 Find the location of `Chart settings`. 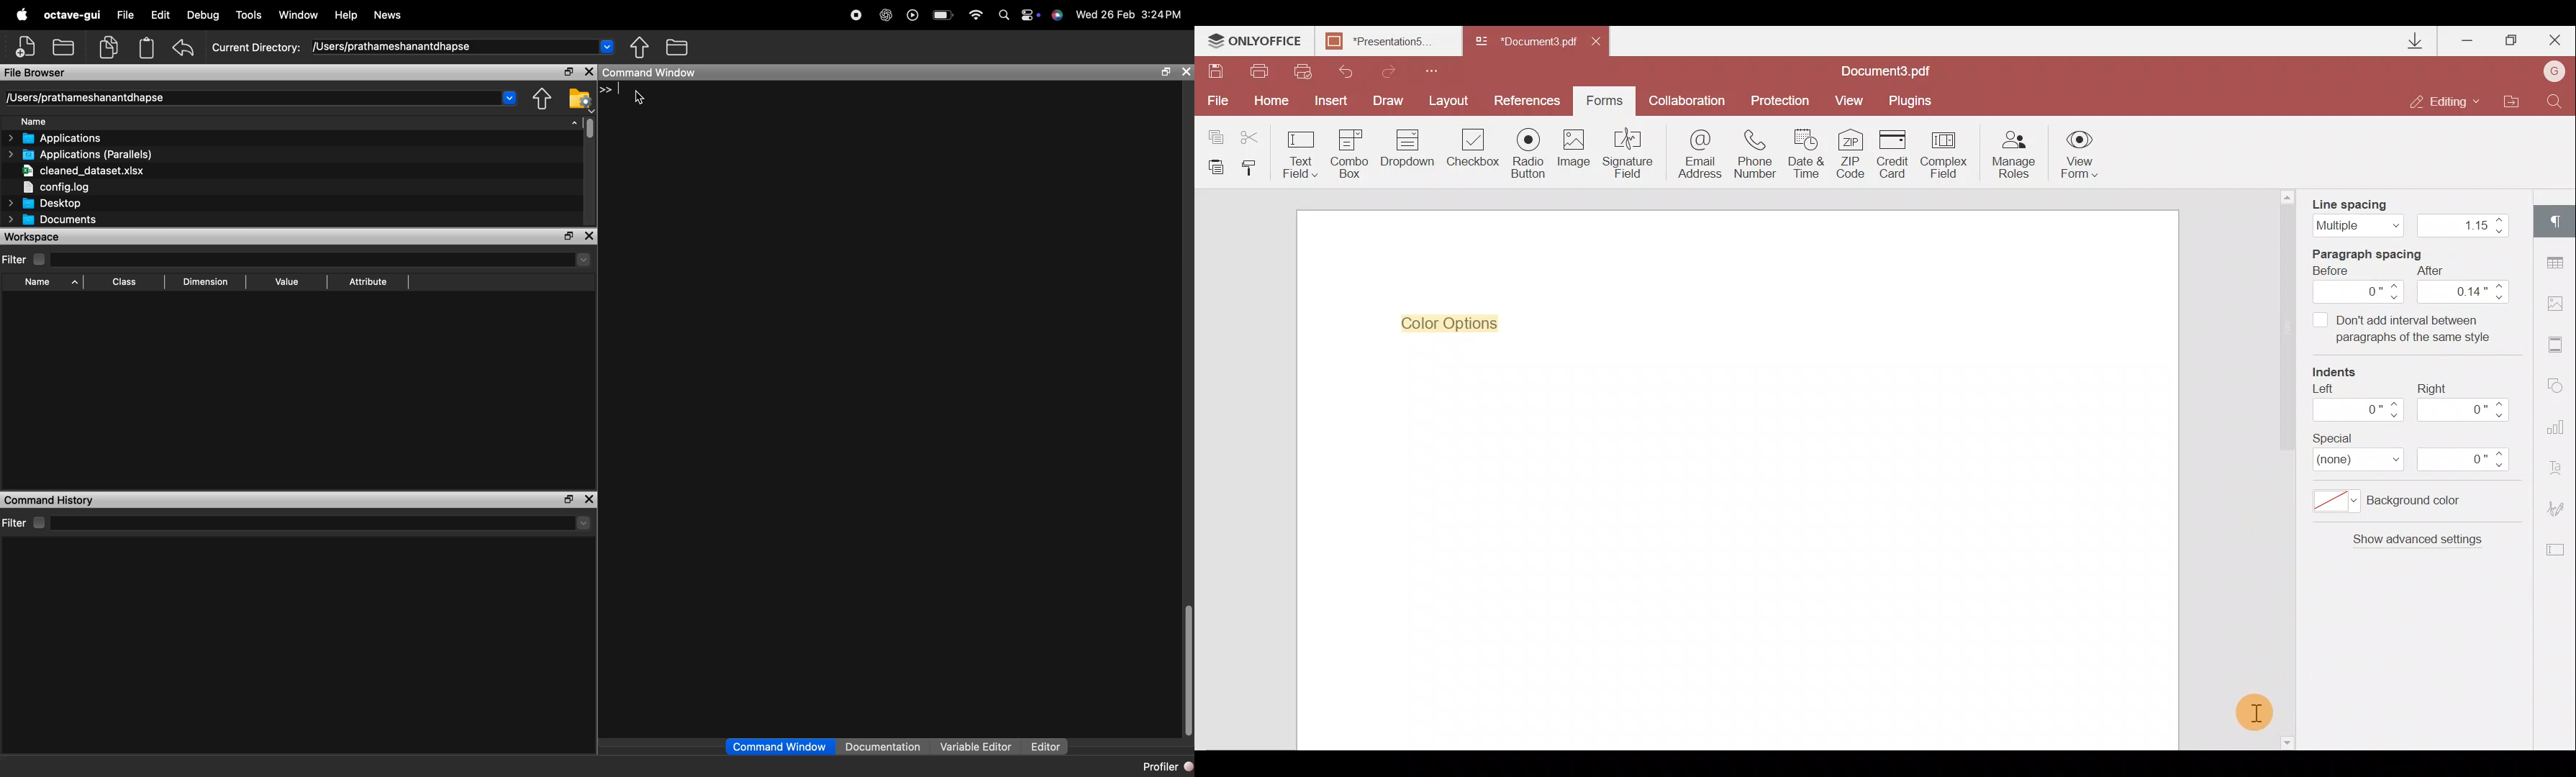

Chart settings is located at coordinates (2559, 427).